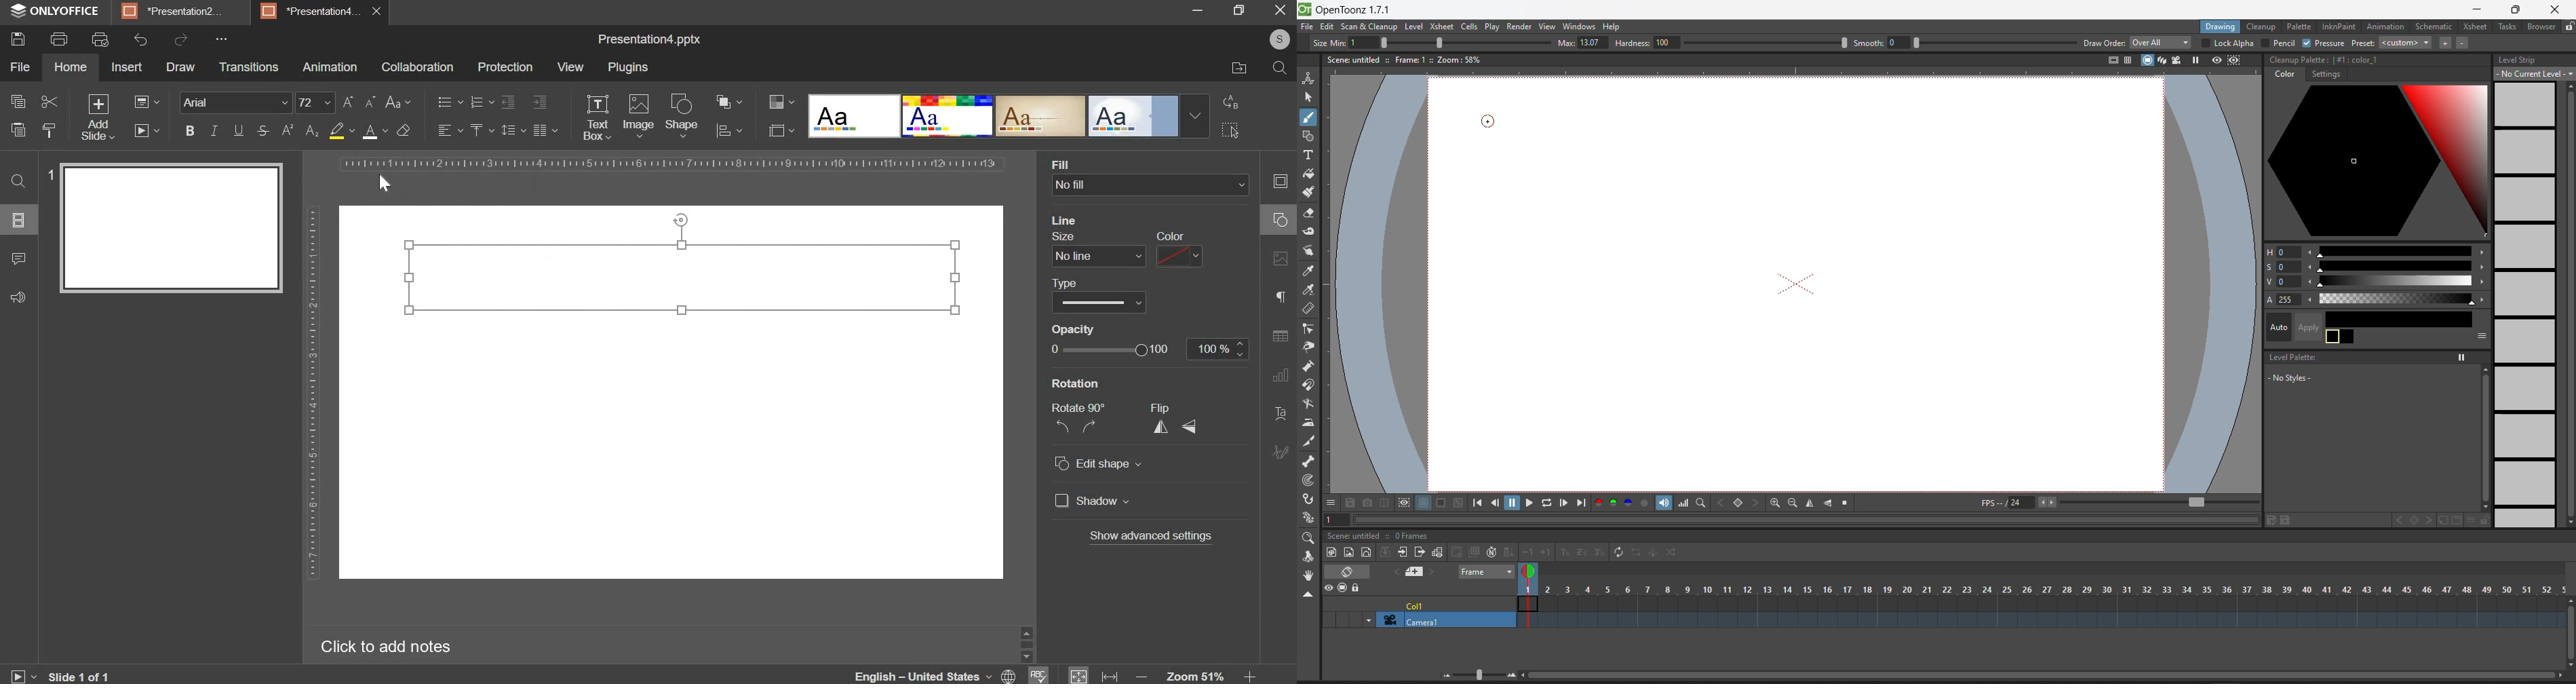 The image size is (2576, 700). I want to click on slider, so click(2394, 267).